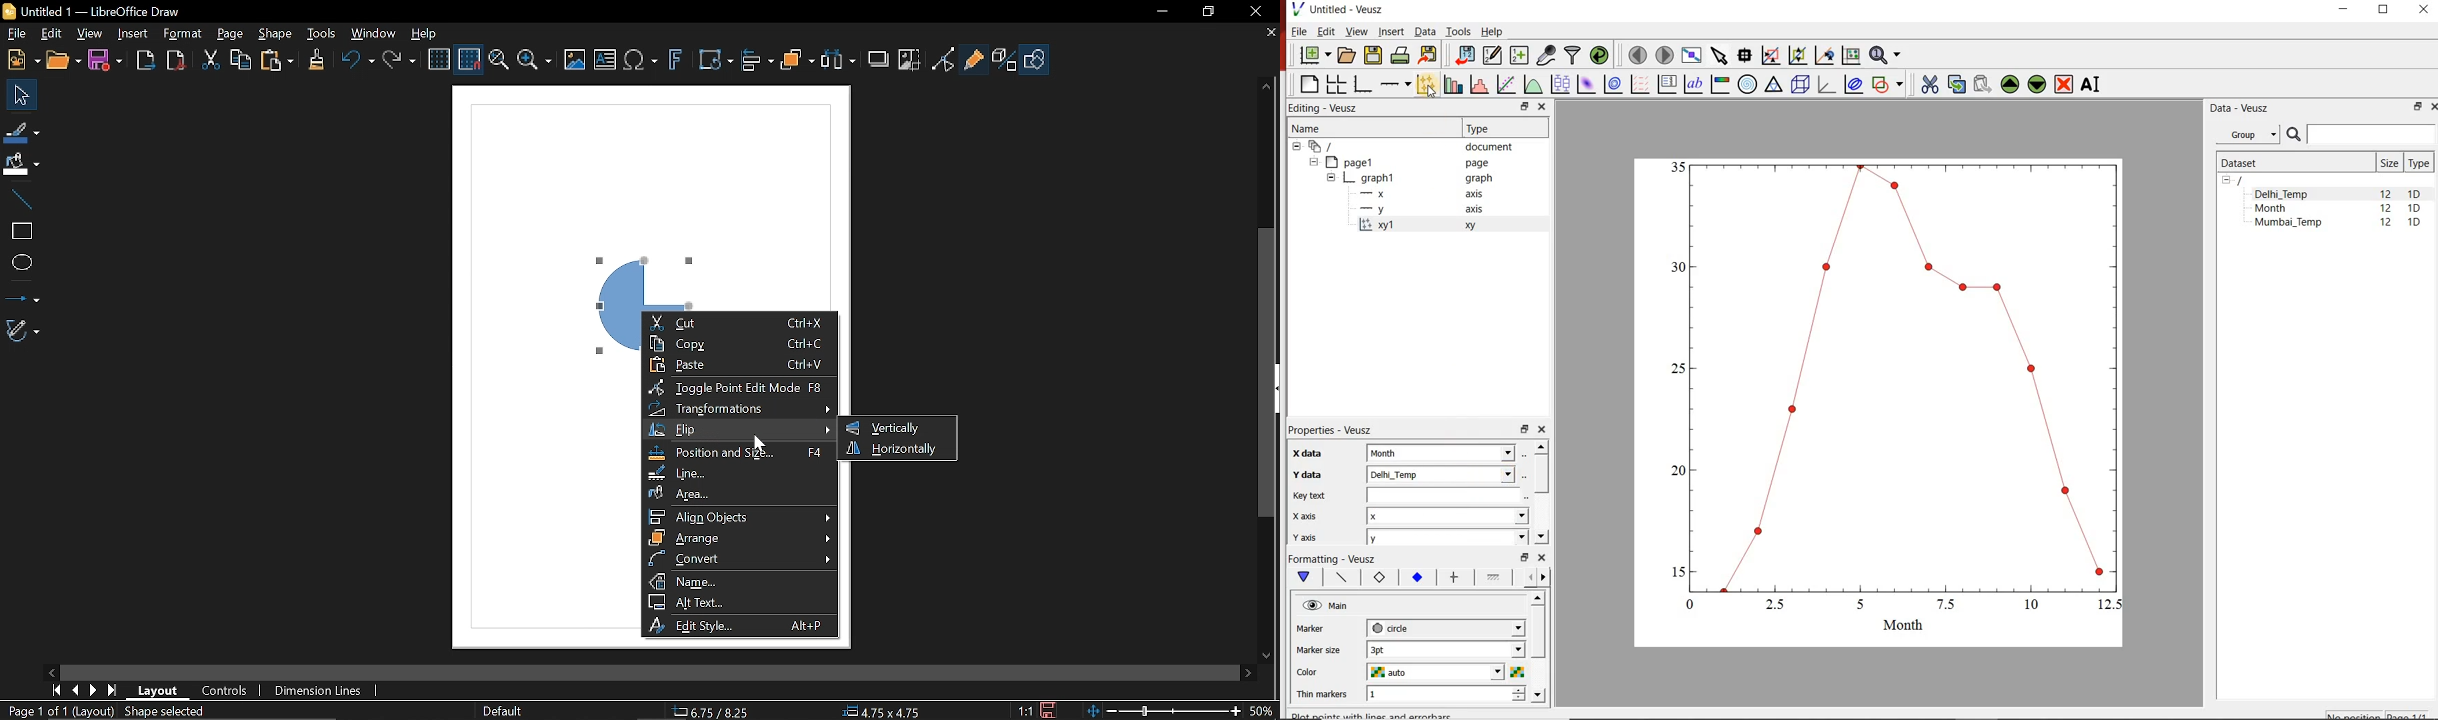  I want to click on Minor ticks, so click(1494, 577).